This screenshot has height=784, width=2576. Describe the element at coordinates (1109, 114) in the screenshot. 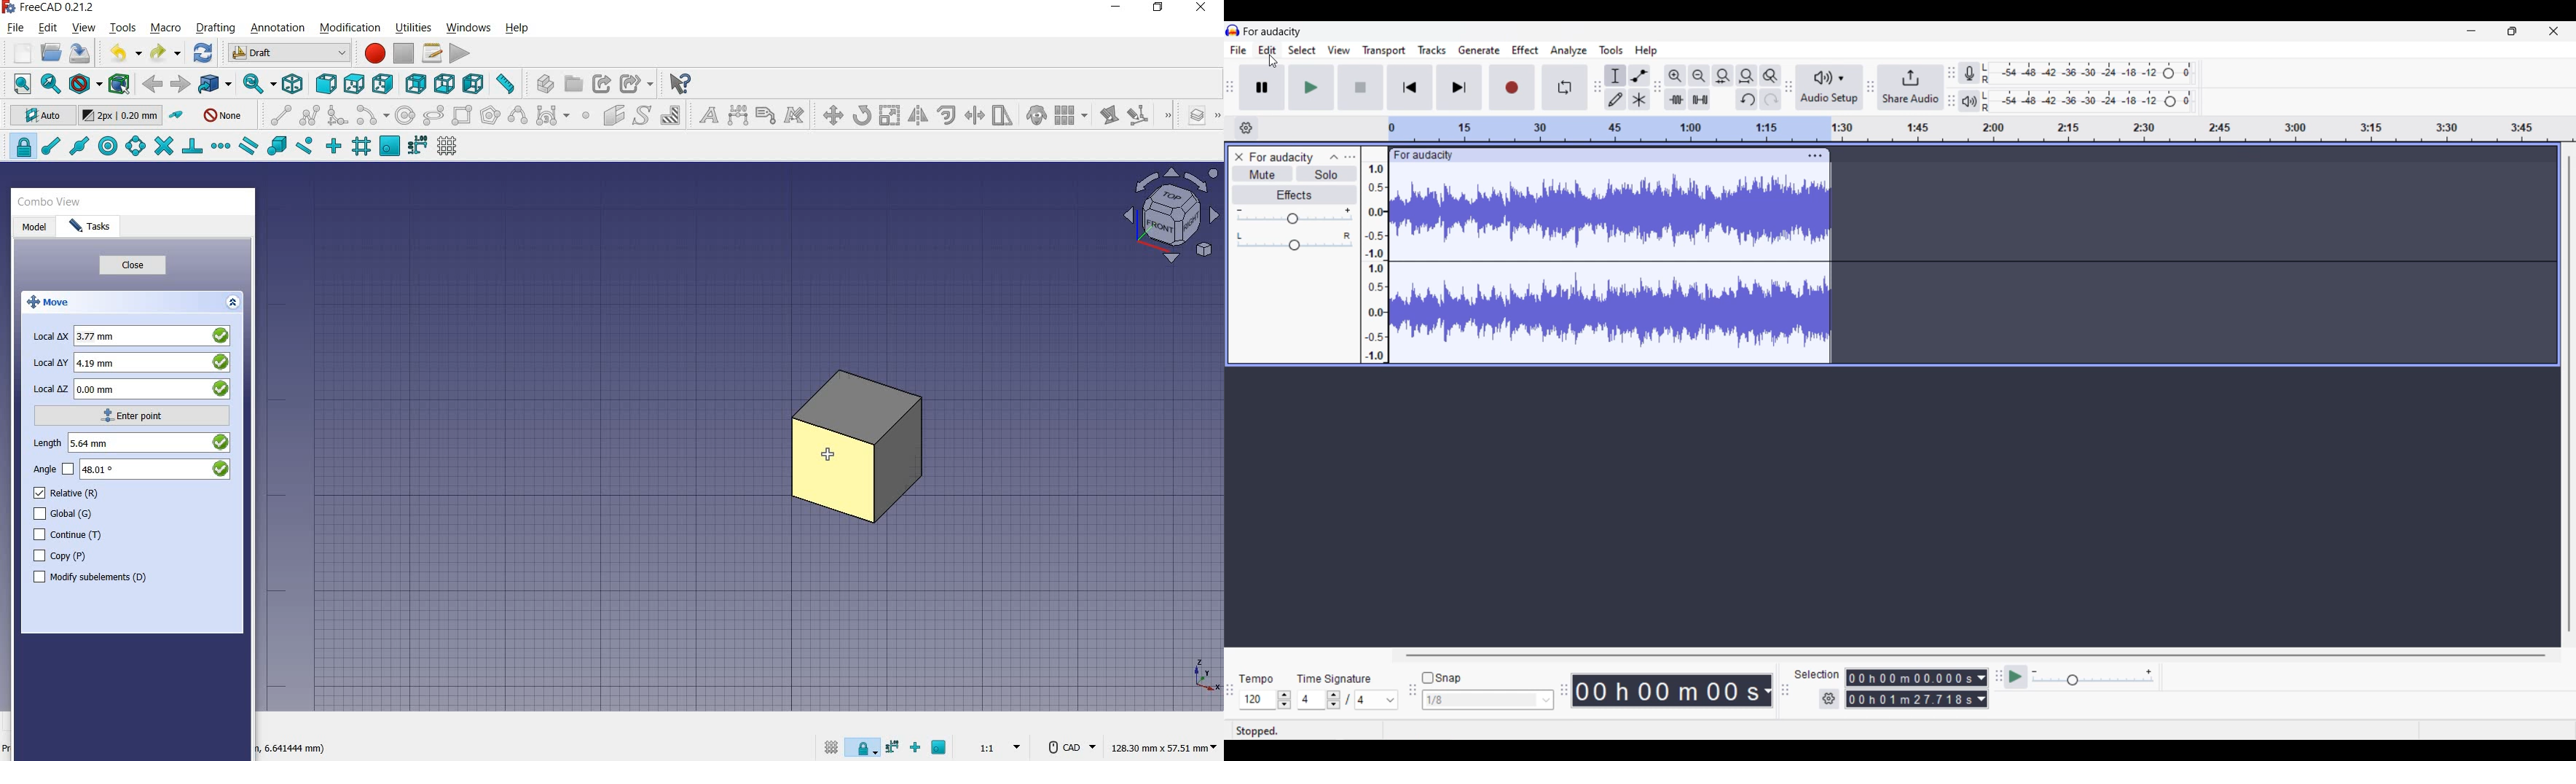

I see `edit` at that location.